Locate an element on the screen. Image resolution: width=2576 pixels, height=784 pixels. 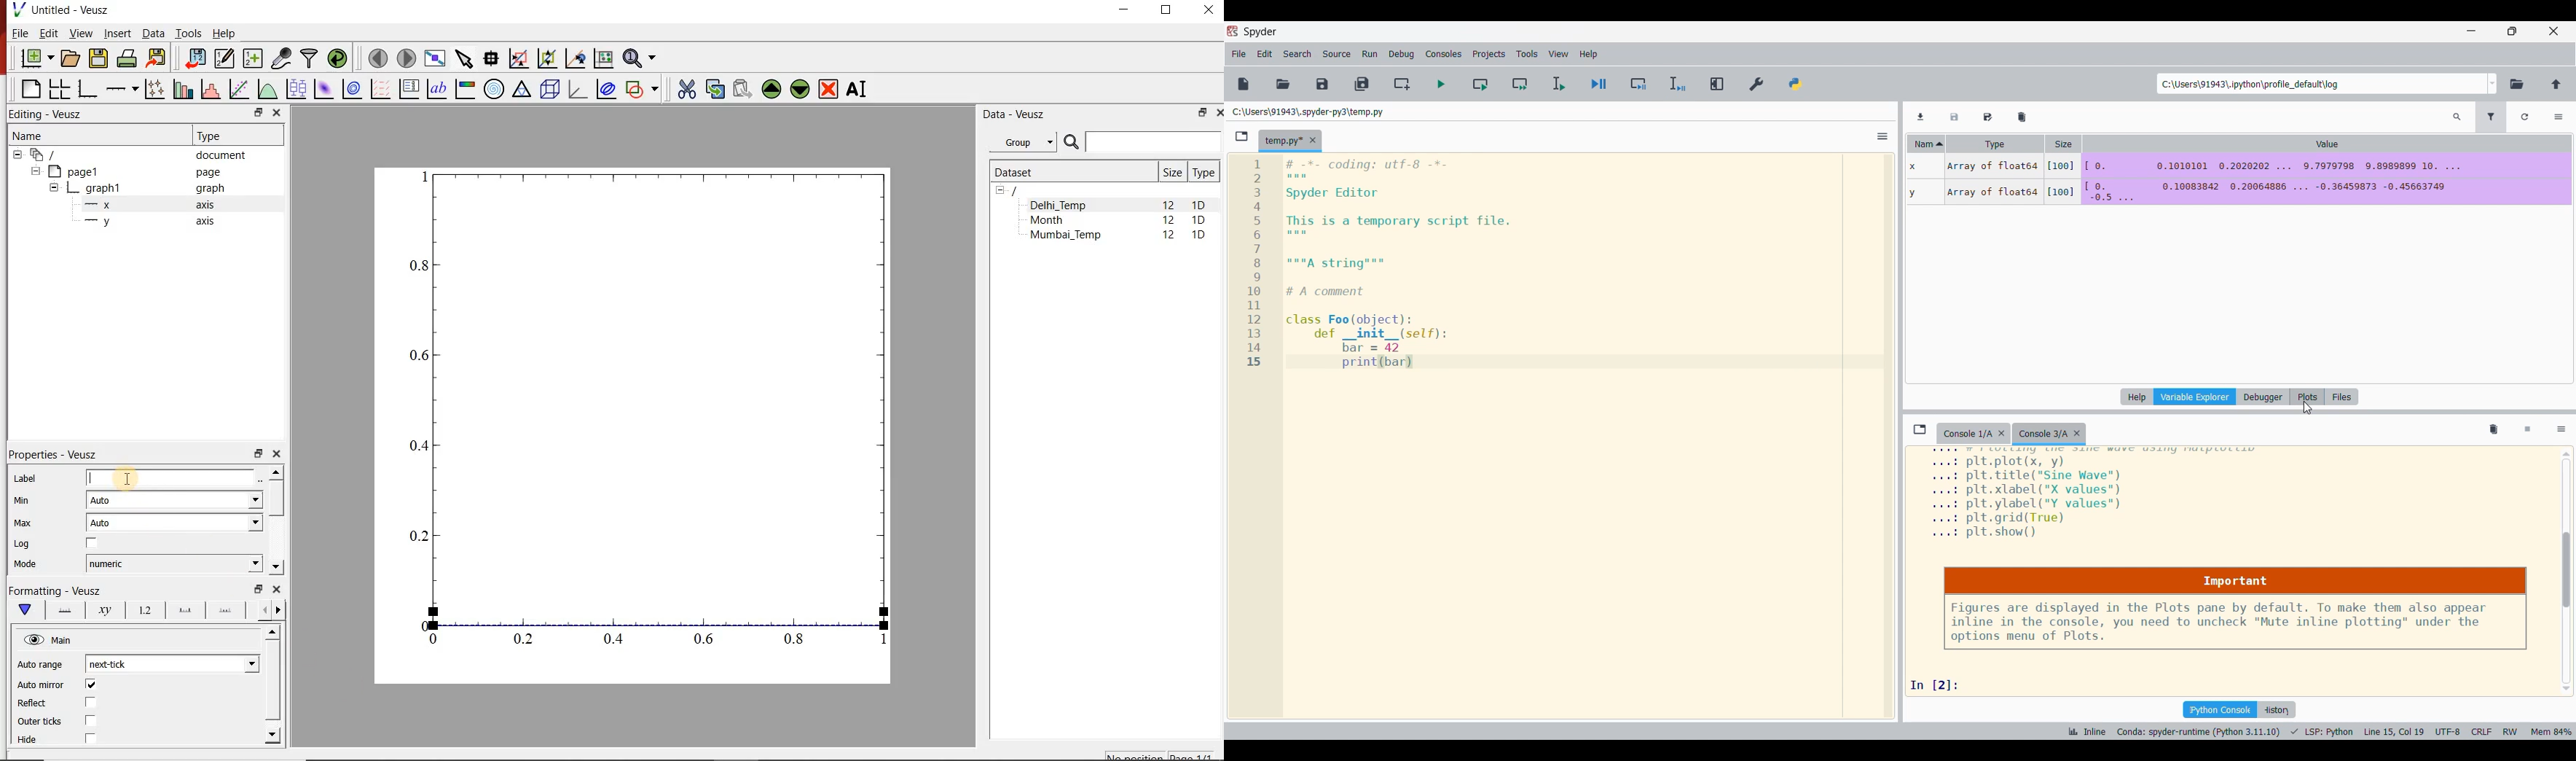
Plots is located at coordinates (2307, 397).